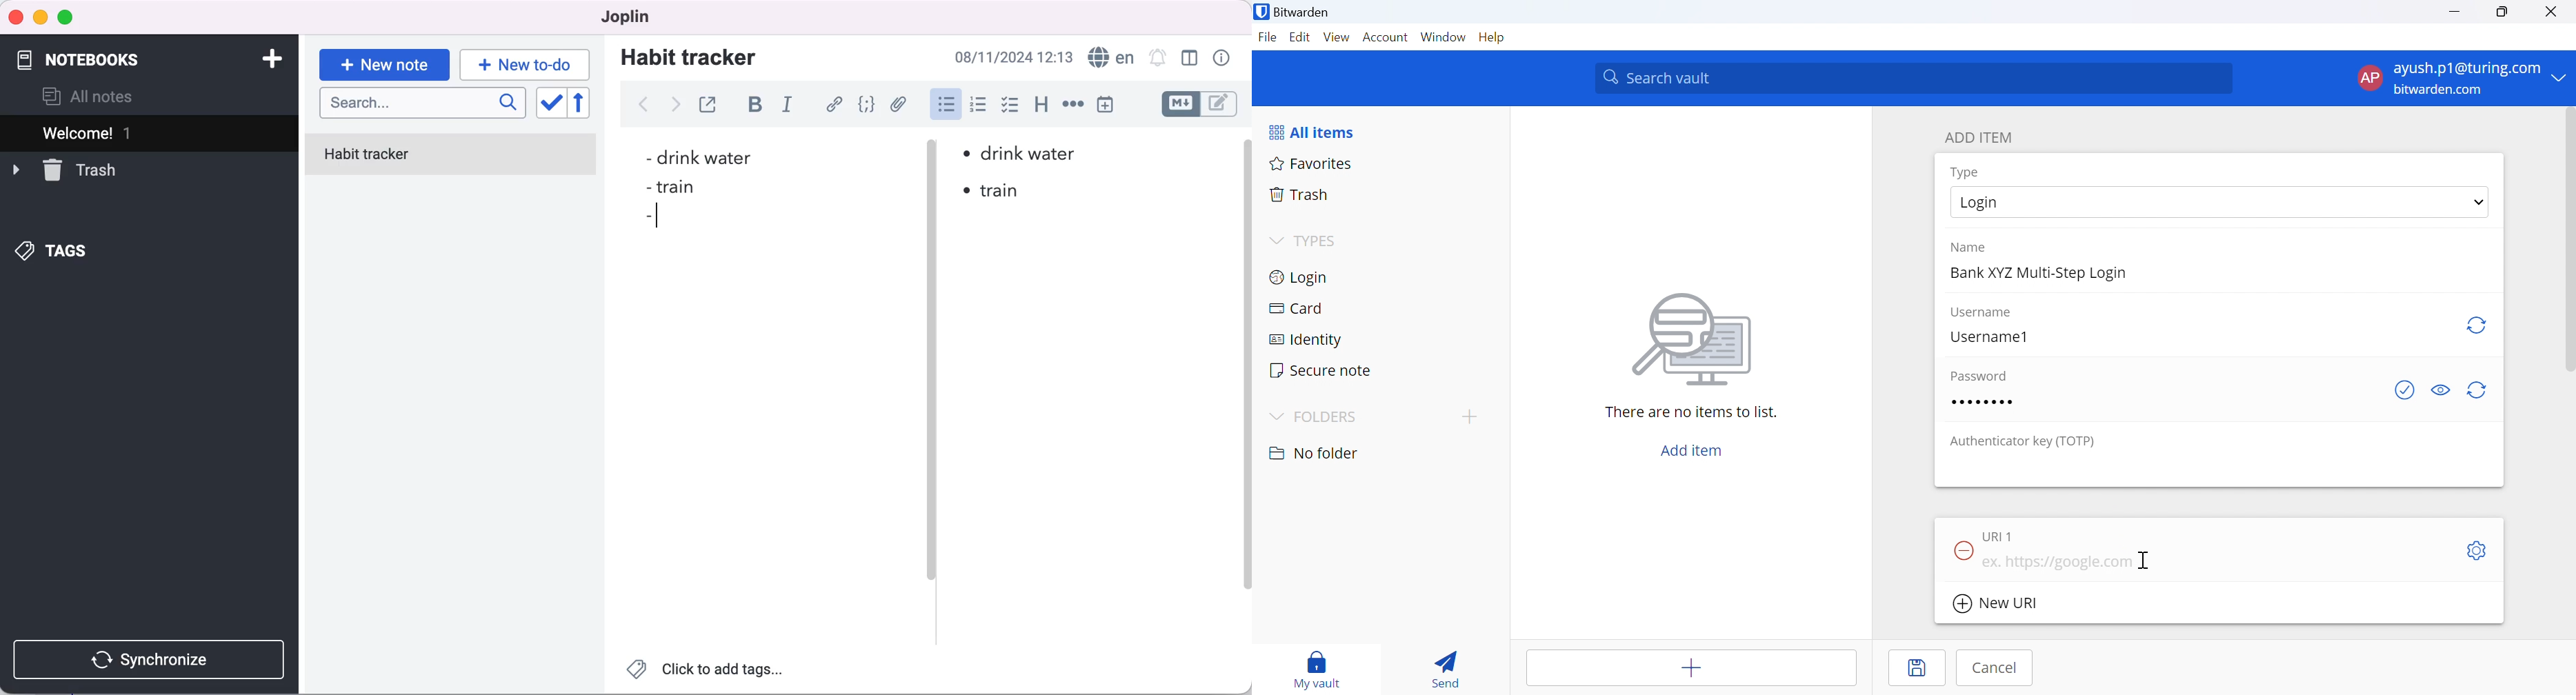 Image resolution: width=2576 pixels, height=700 pixels. Describe the element at coordinates (1448, 665) in the screenshot. I see `Send` at that location.